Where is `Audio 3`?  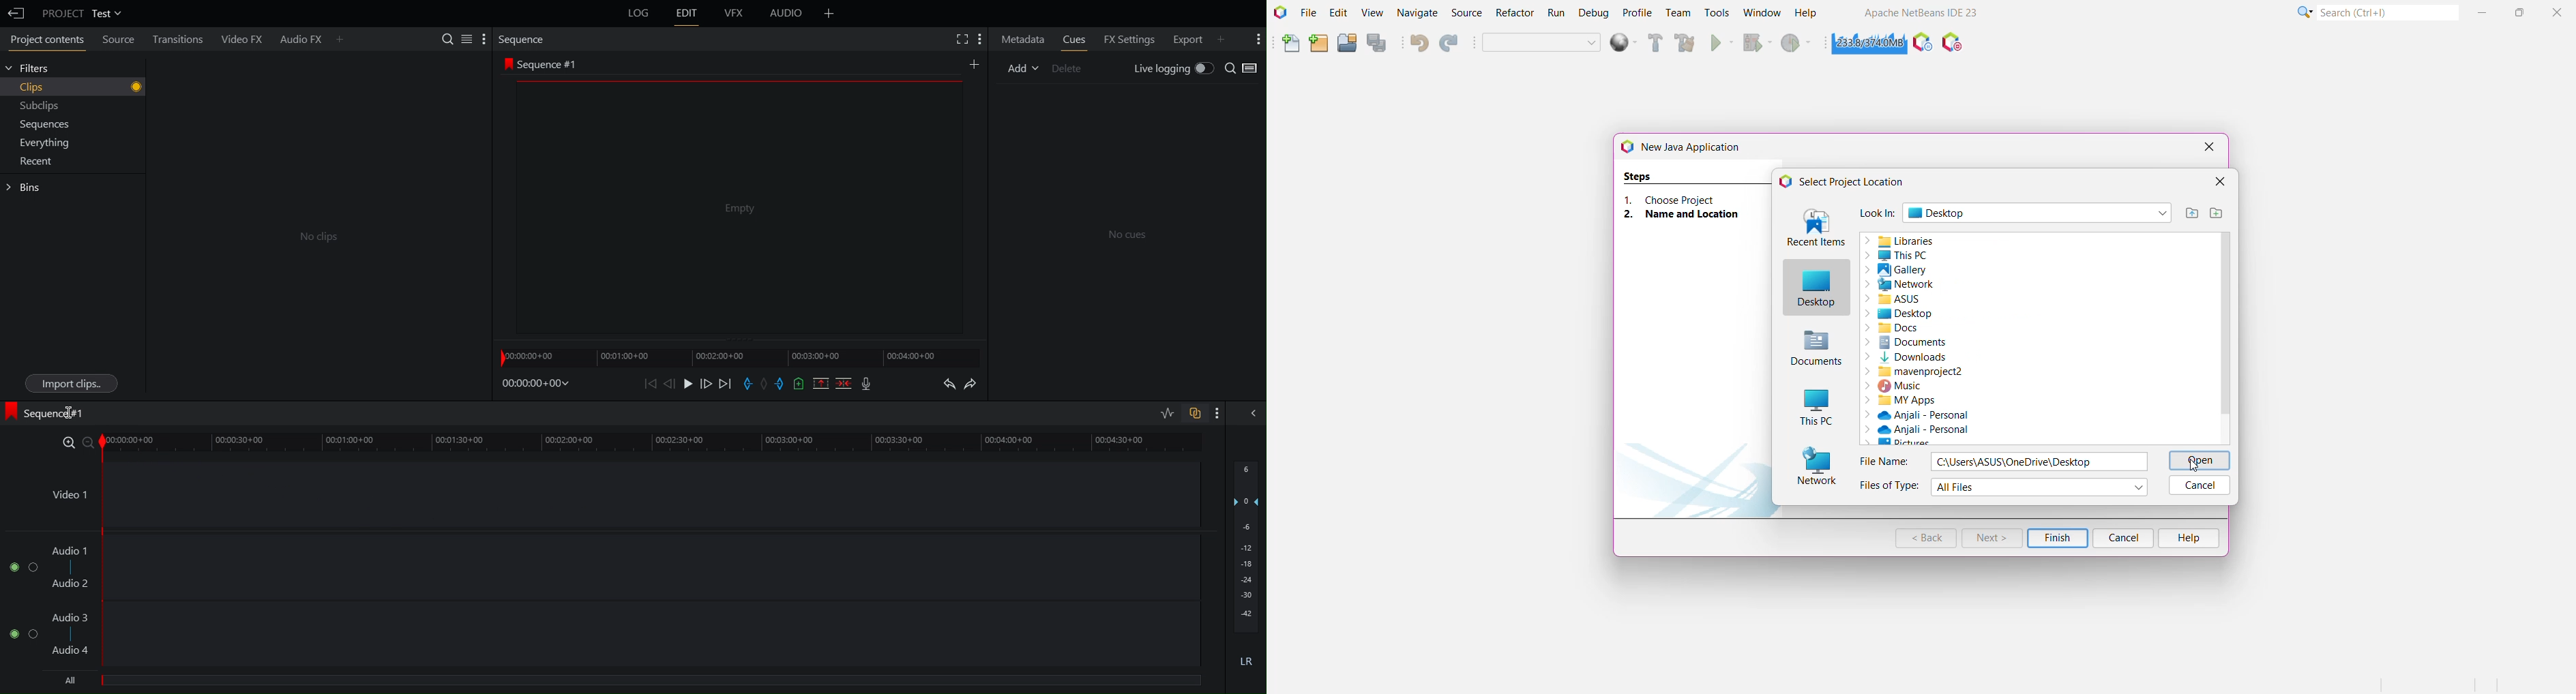
Audio 3 is located at coordinates (73, 617).